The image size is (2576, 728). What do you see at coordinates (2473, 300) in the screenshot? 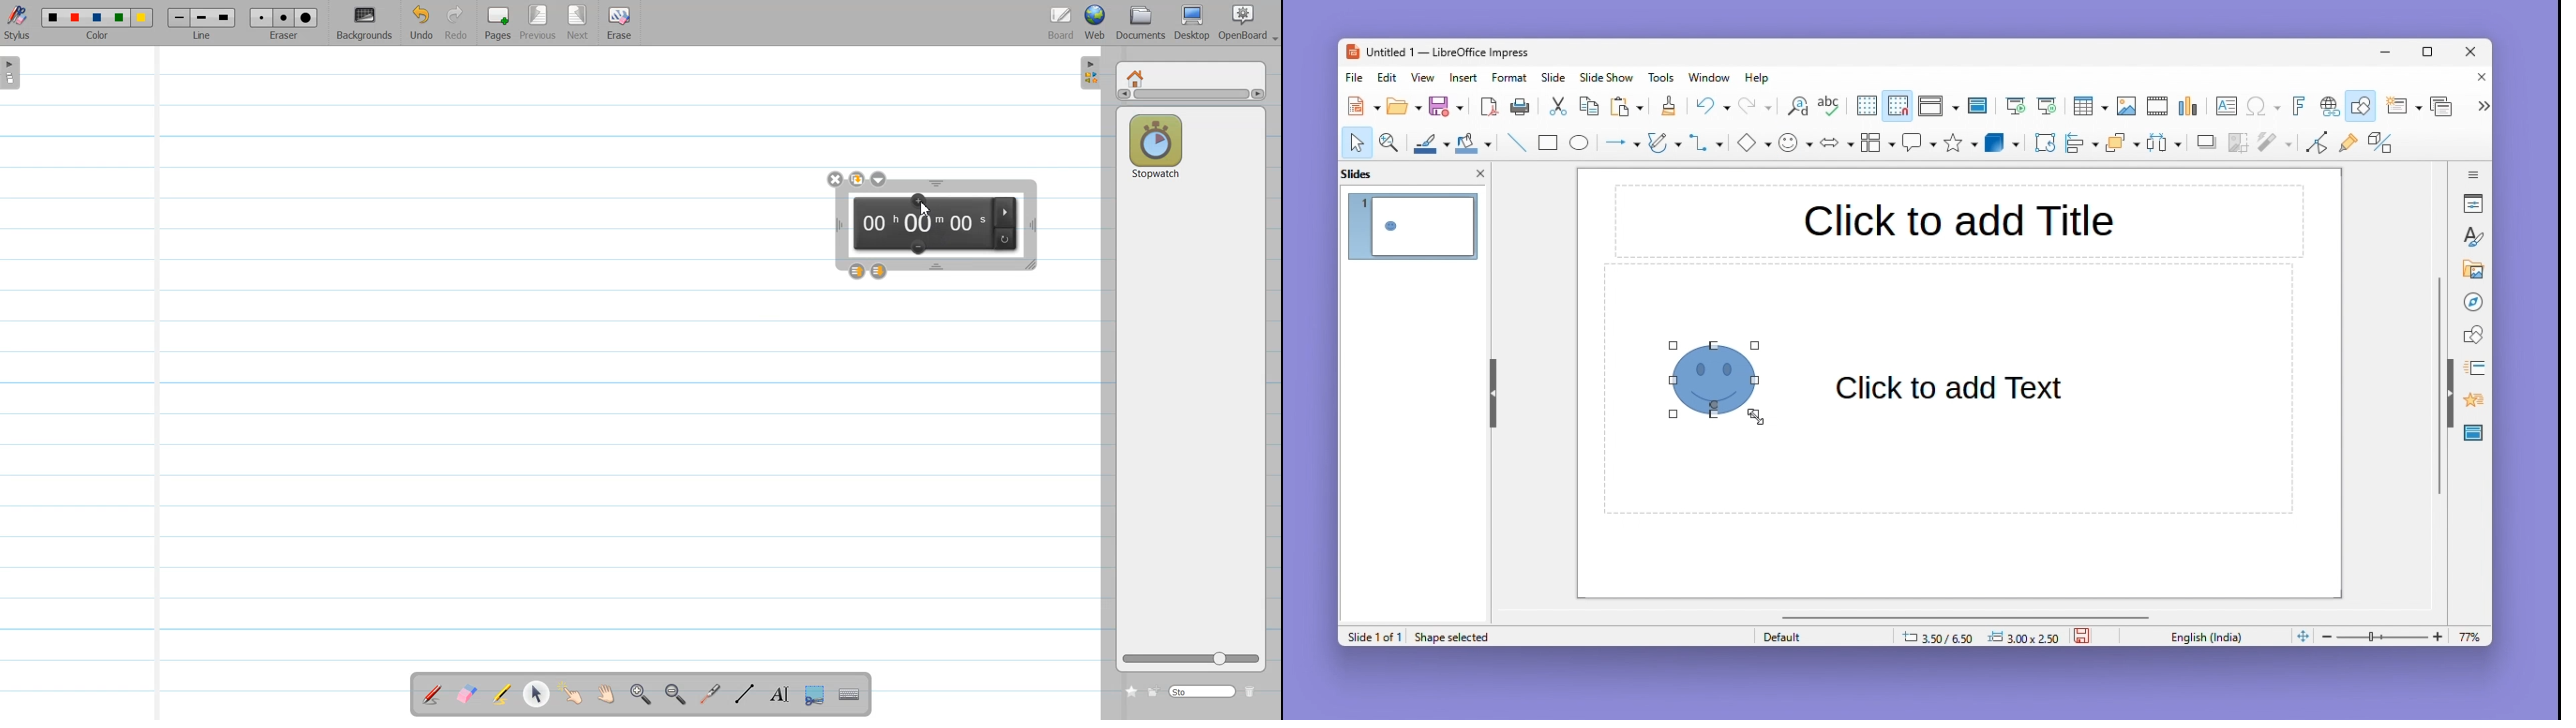
I see `Navigator` at bounding box center [2473, 300].